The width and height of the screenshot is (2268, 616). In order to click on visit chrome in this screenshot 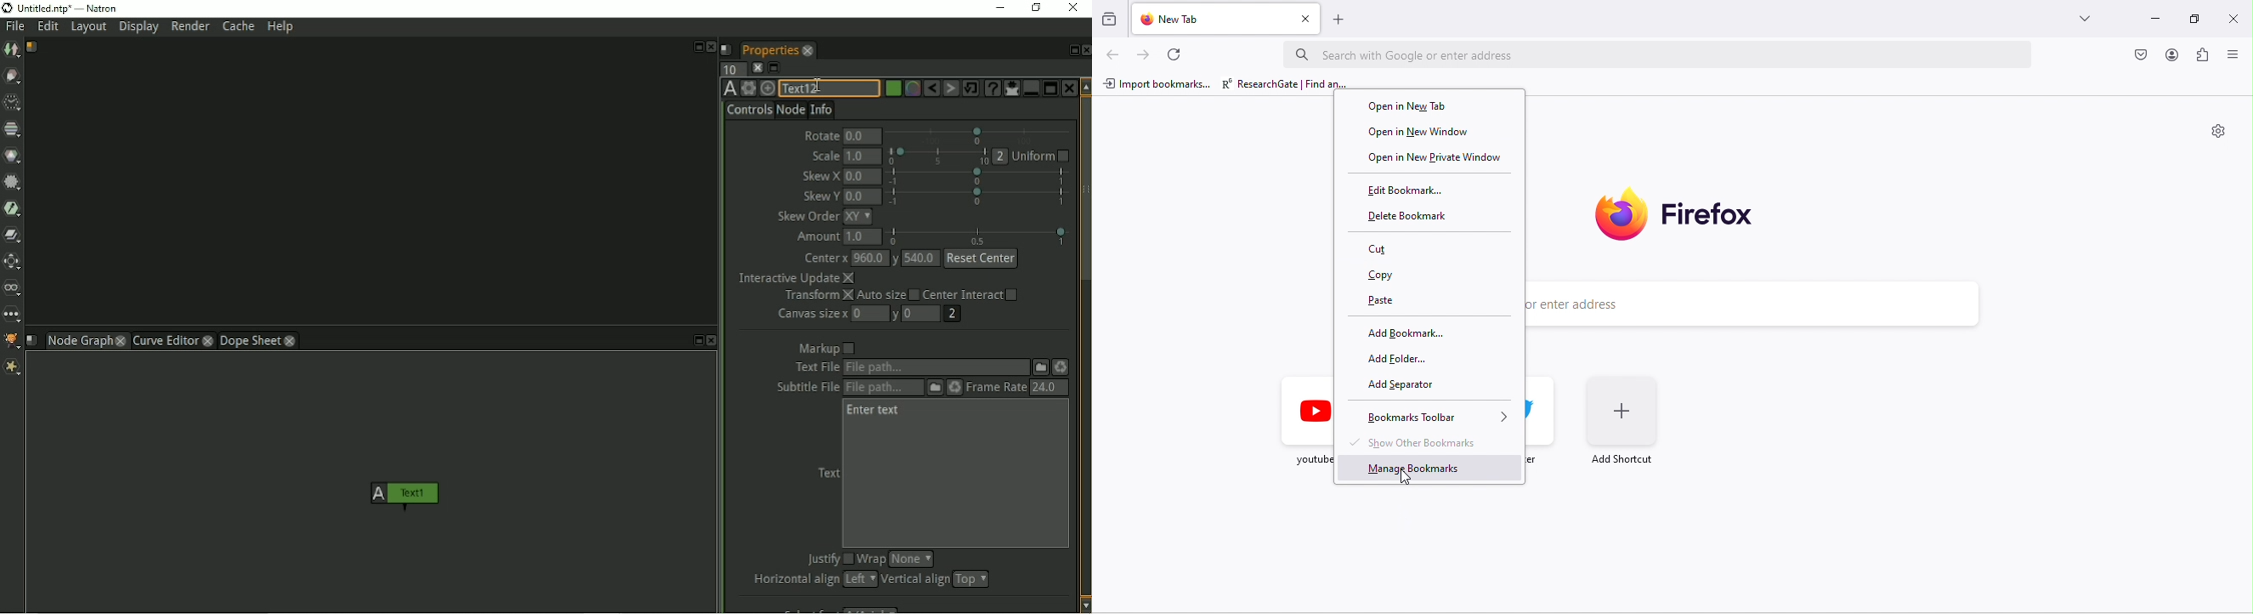, I will do `click(2143, 56)`.